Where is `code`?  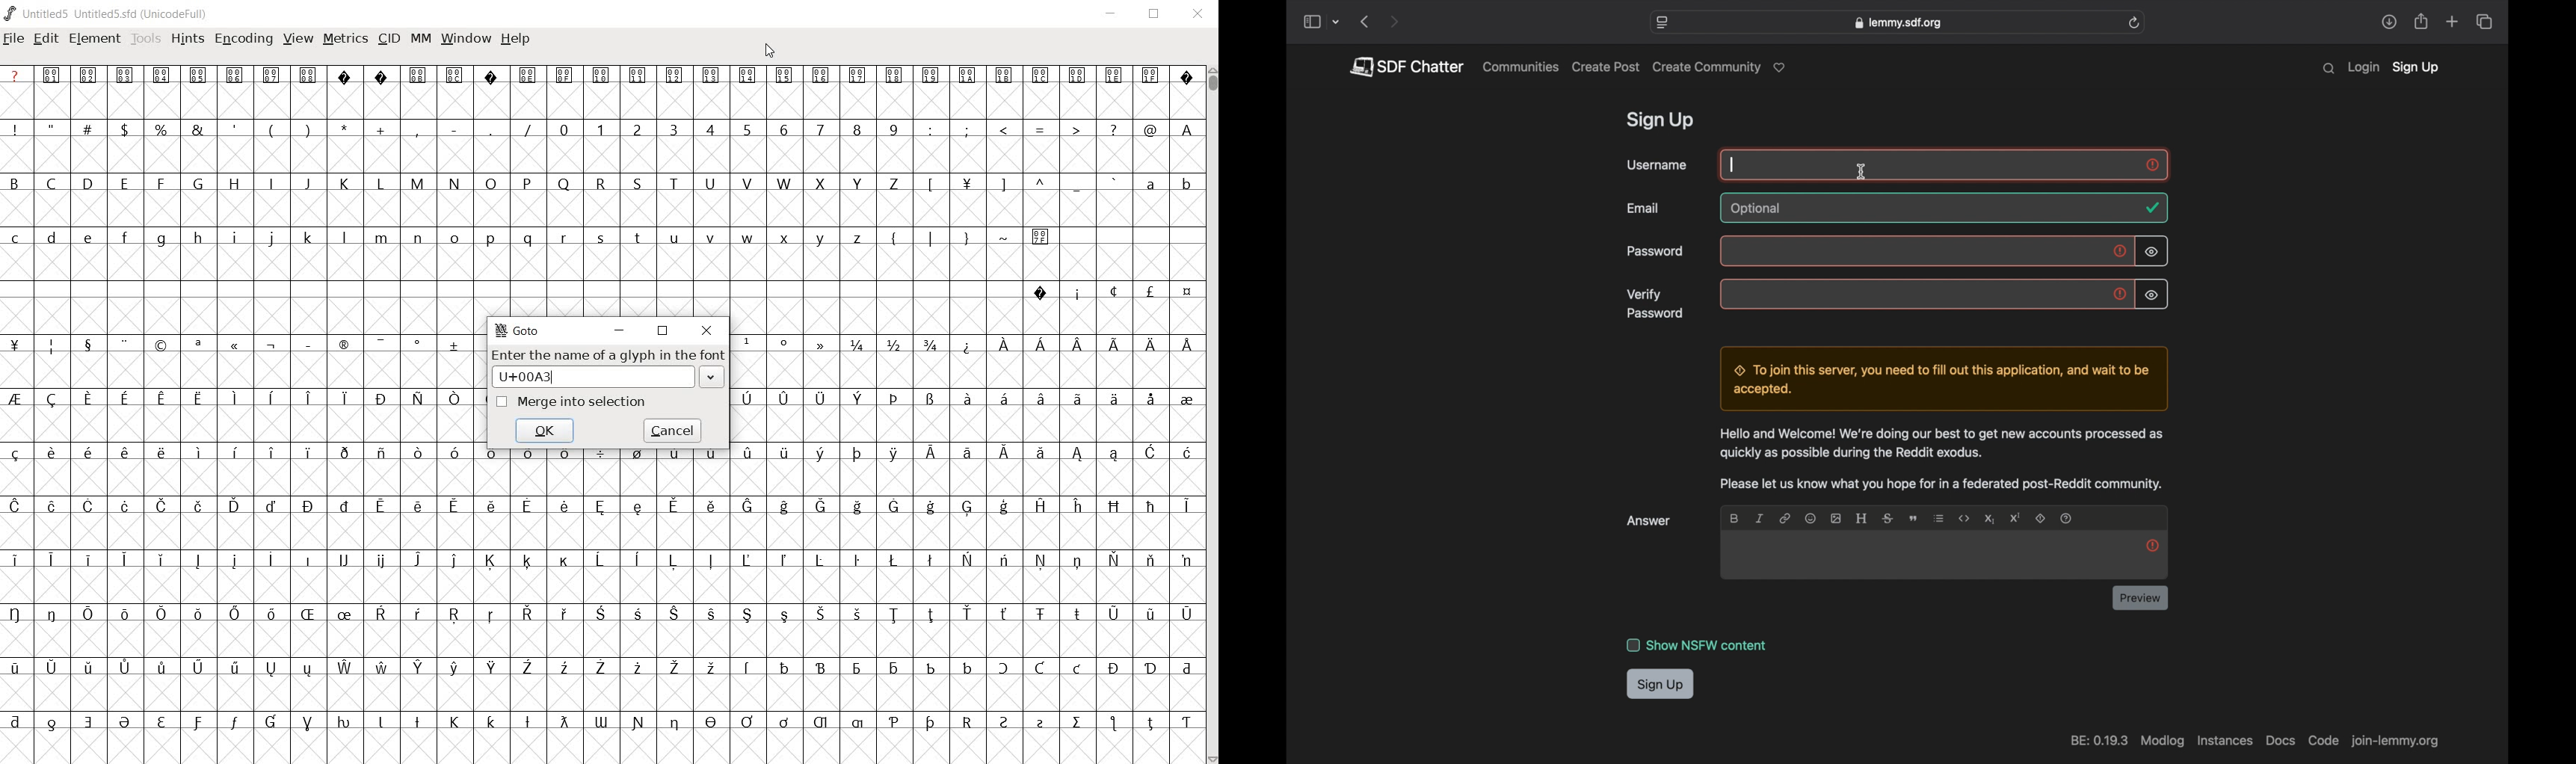 code is located at coordinates (1965, 519).